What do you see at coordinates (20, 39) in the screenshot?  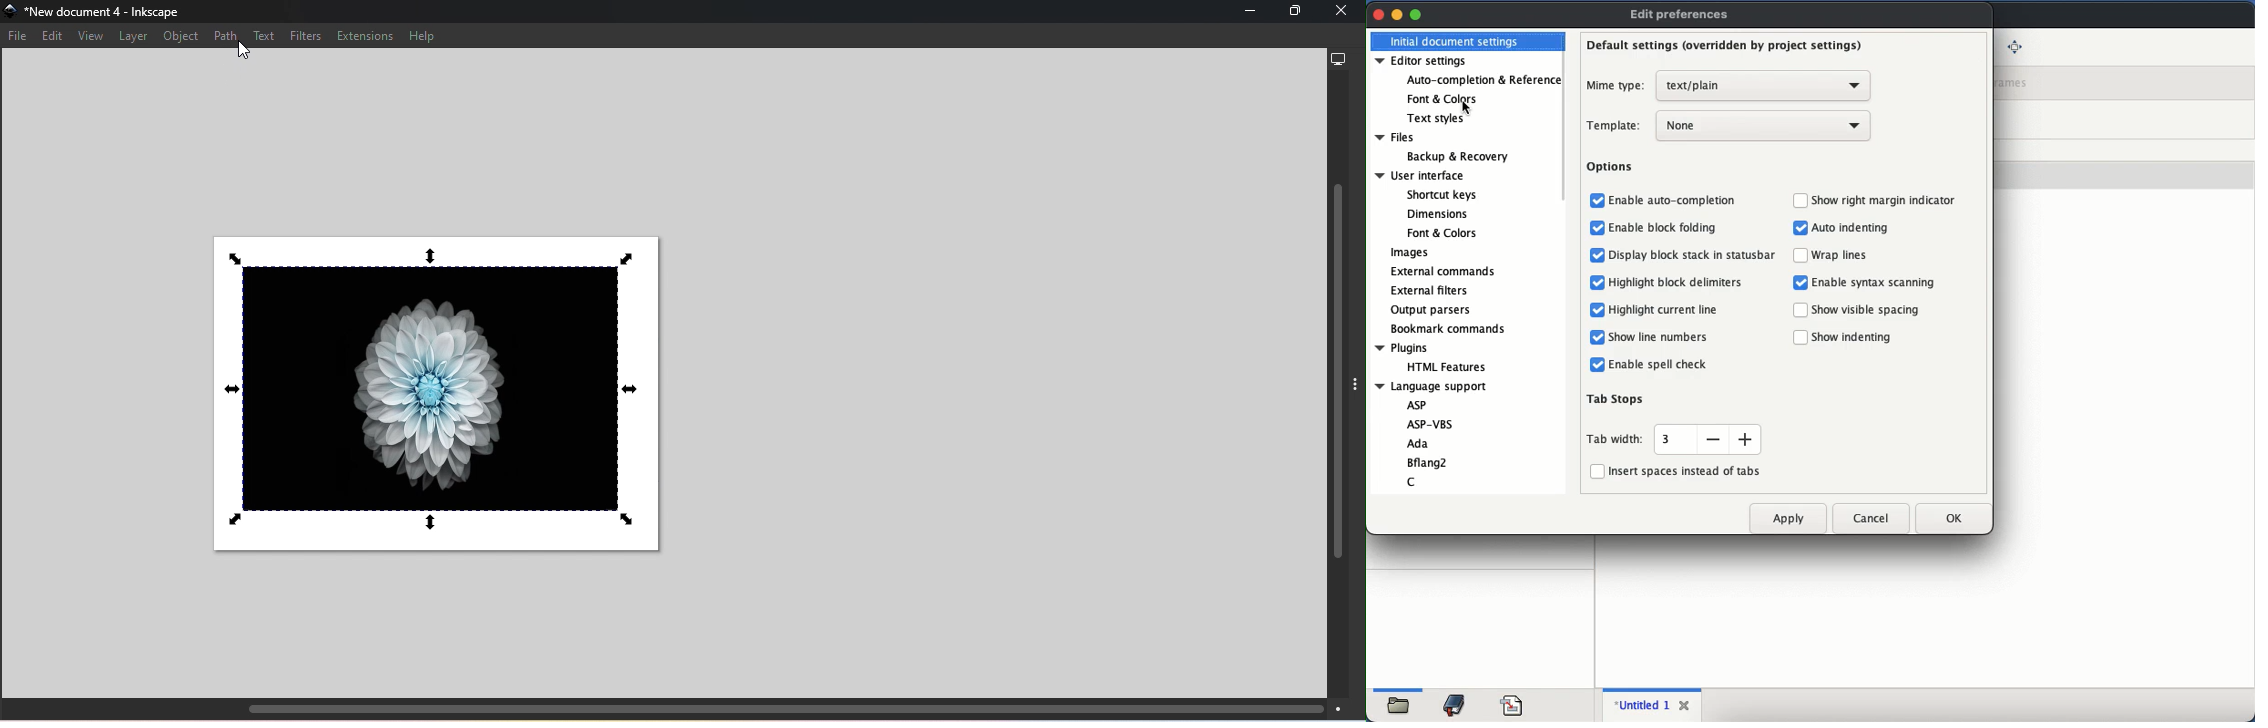 I see `File` at bounding box center [20, 39].